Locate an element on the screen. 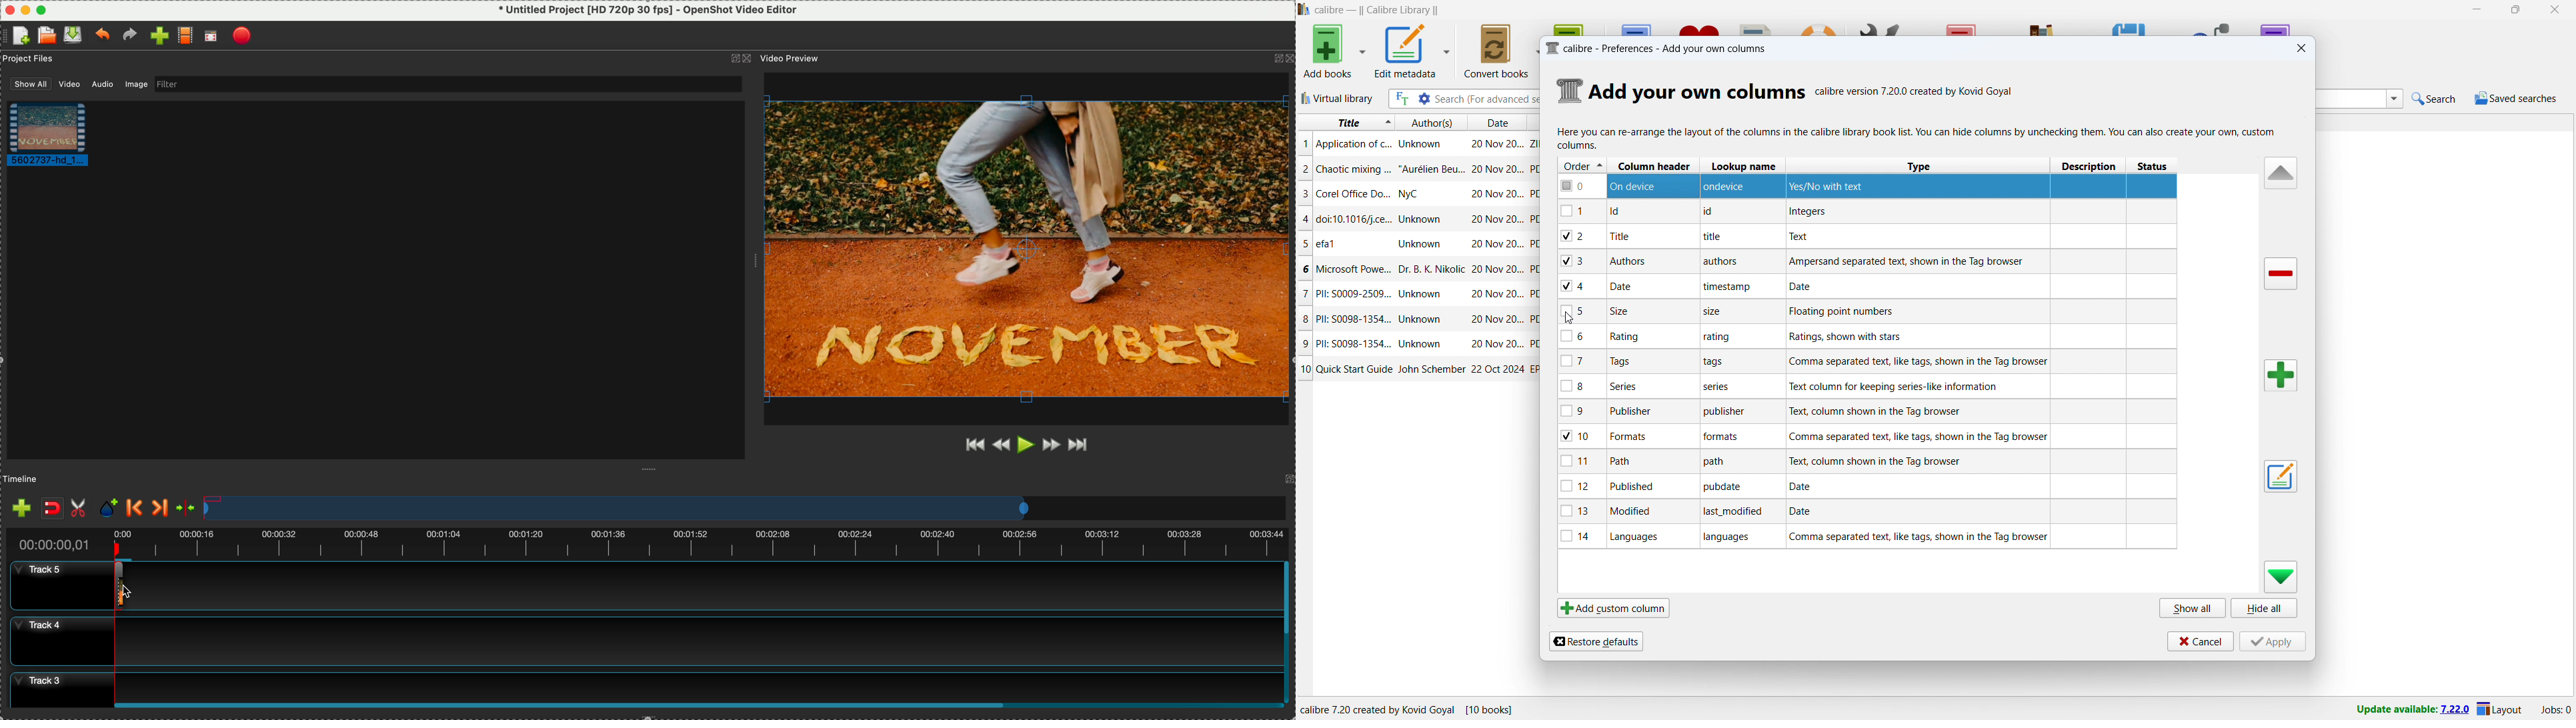  show all is located at coordinates (27, 83).